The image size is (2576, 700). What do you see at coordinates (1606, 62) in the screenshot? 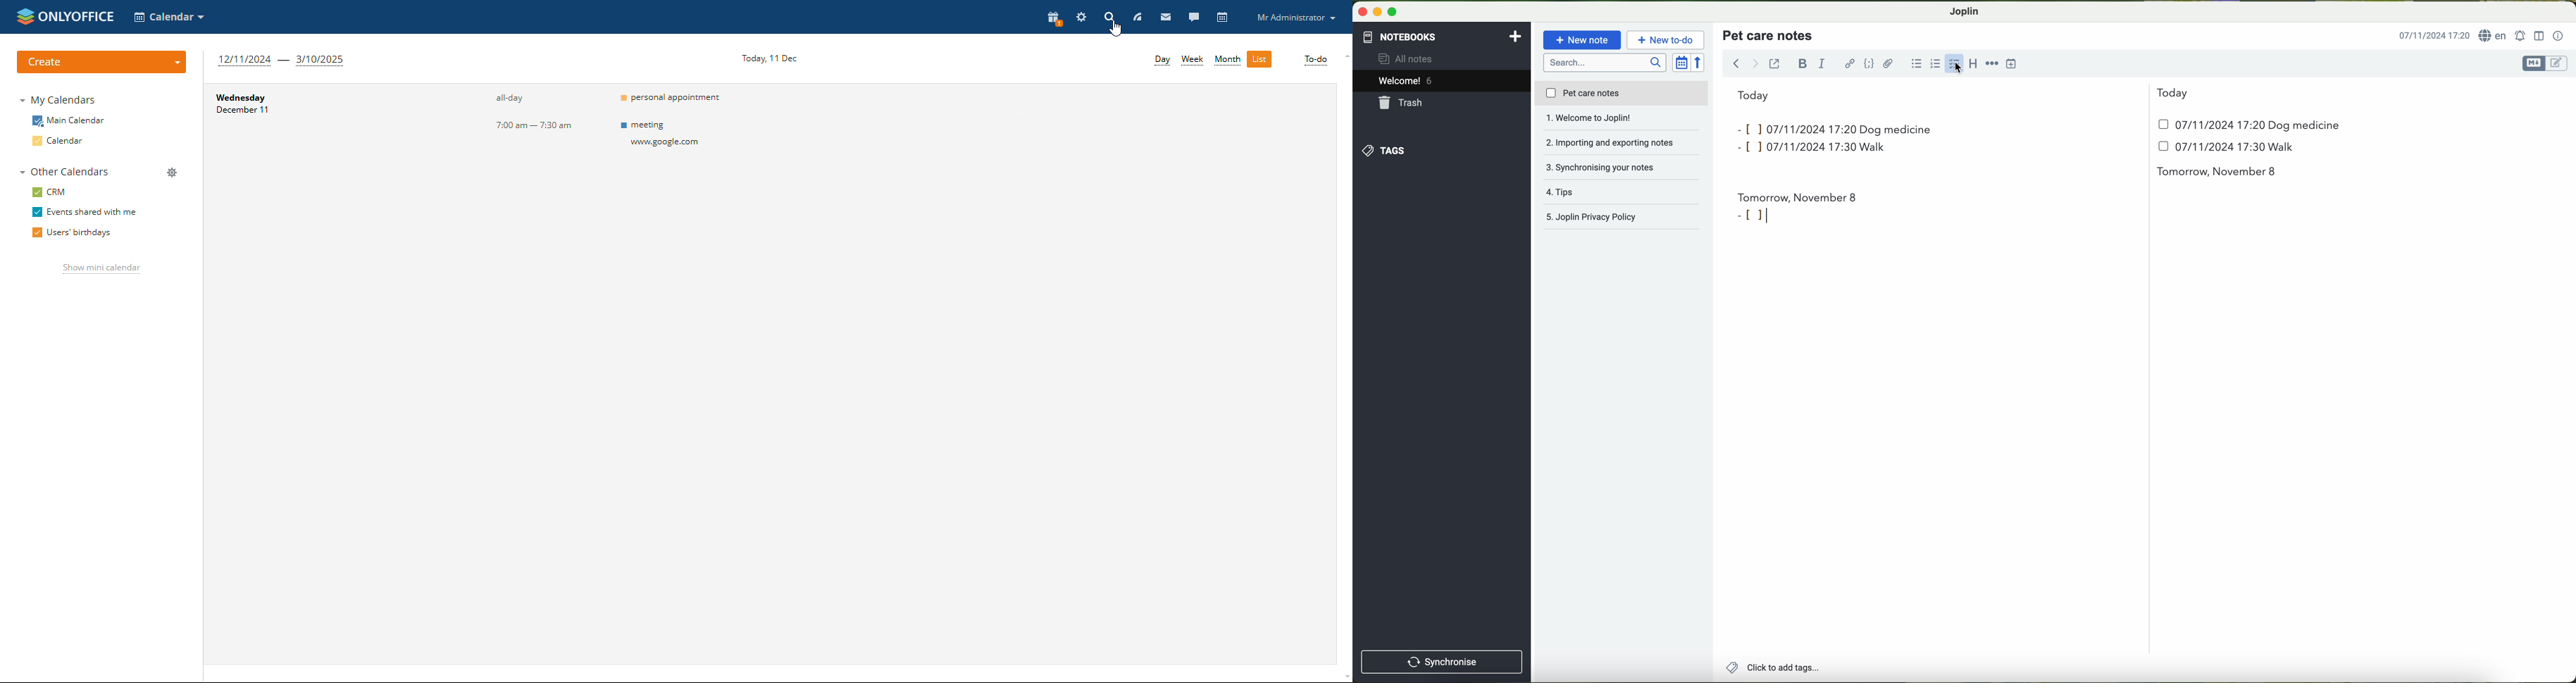
I see `search bar` at bounding box center [1606, 62].